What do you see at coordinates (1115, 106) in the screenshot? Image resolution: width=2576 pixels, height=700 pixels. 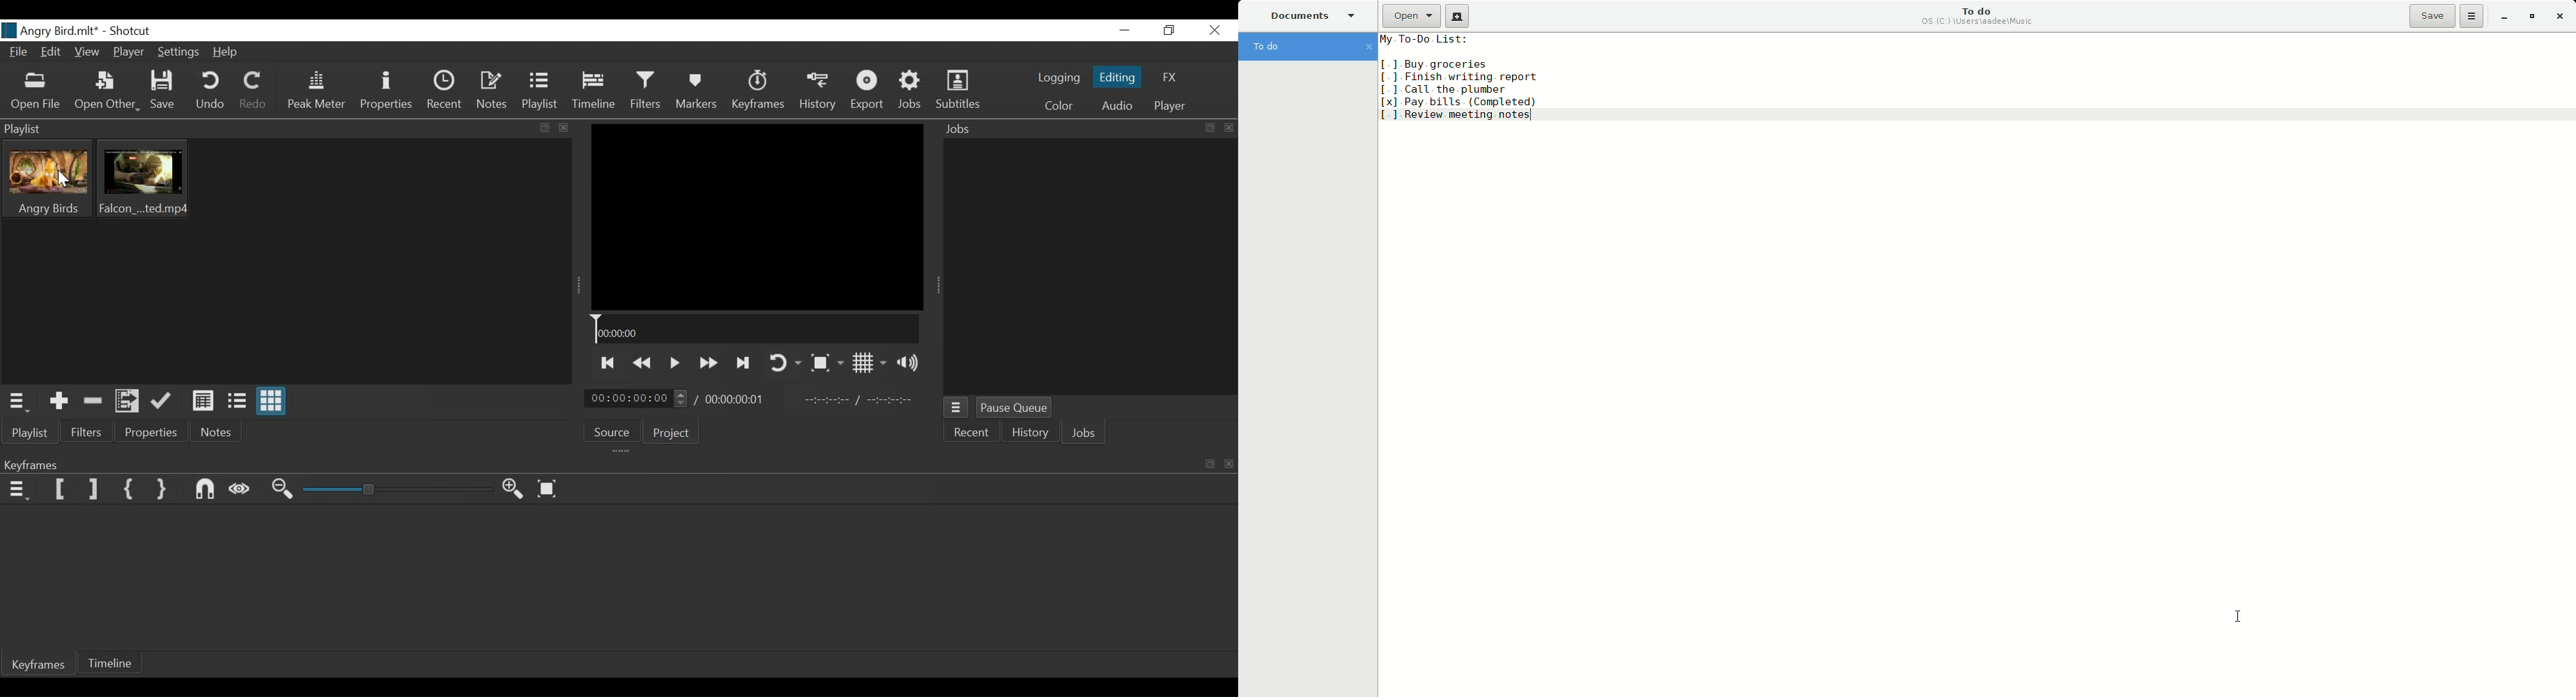 I see `Audio` at bounding box center [1115, 106].